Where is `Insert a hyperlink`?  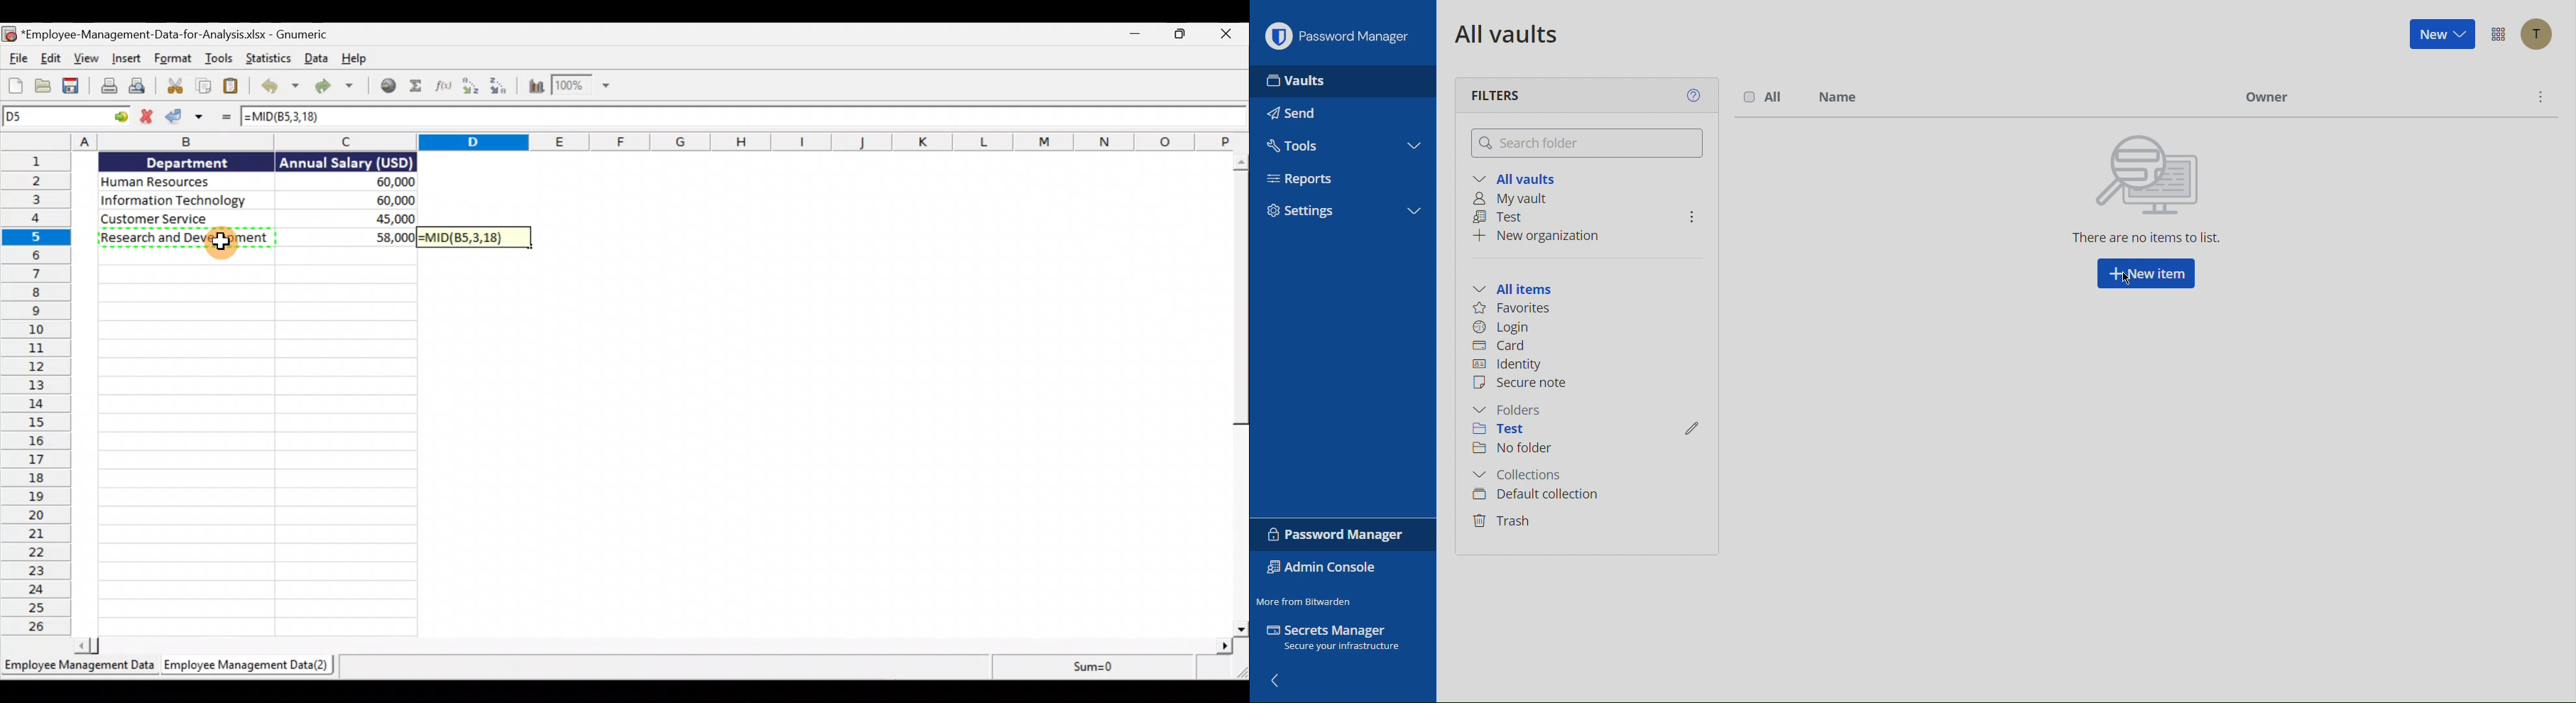
Insert a hyperlink is located at coordinates (388, 89).